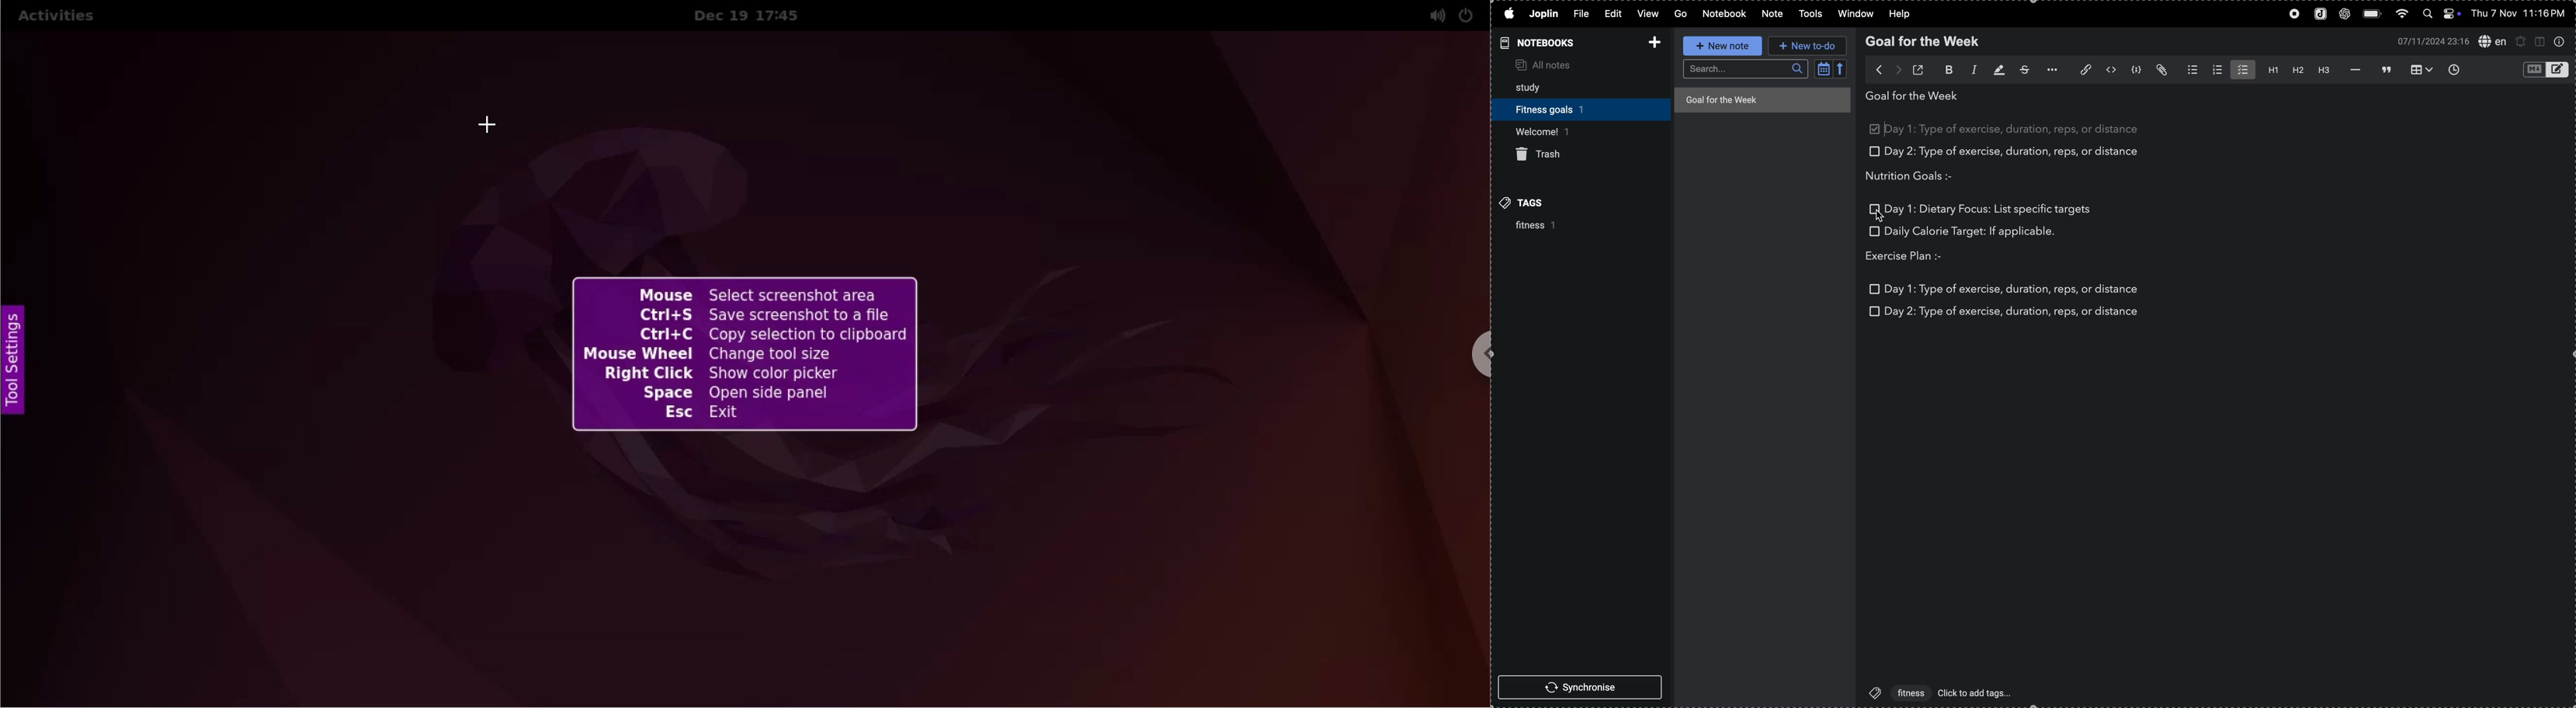 This screenshot has width=2576, height=728. I want to click on joplin, so click(2319, 13).